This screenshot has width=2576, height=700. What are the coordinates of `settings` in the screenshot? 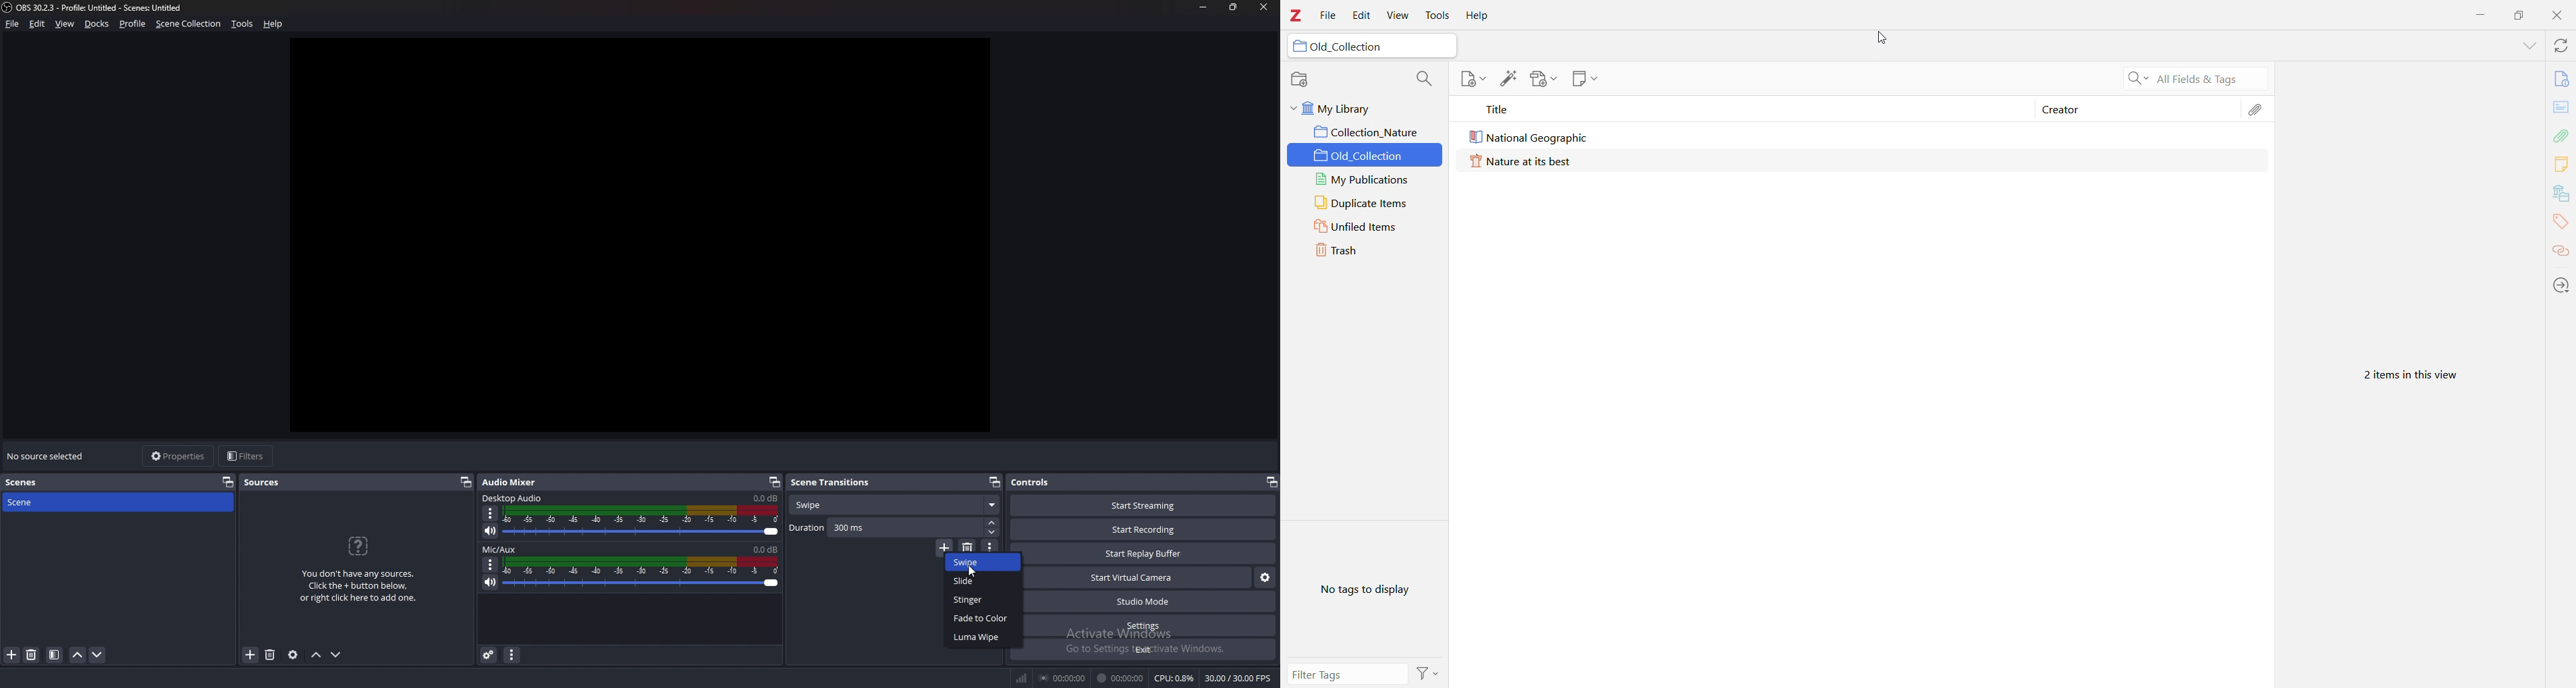 It's located at (1151, 625).